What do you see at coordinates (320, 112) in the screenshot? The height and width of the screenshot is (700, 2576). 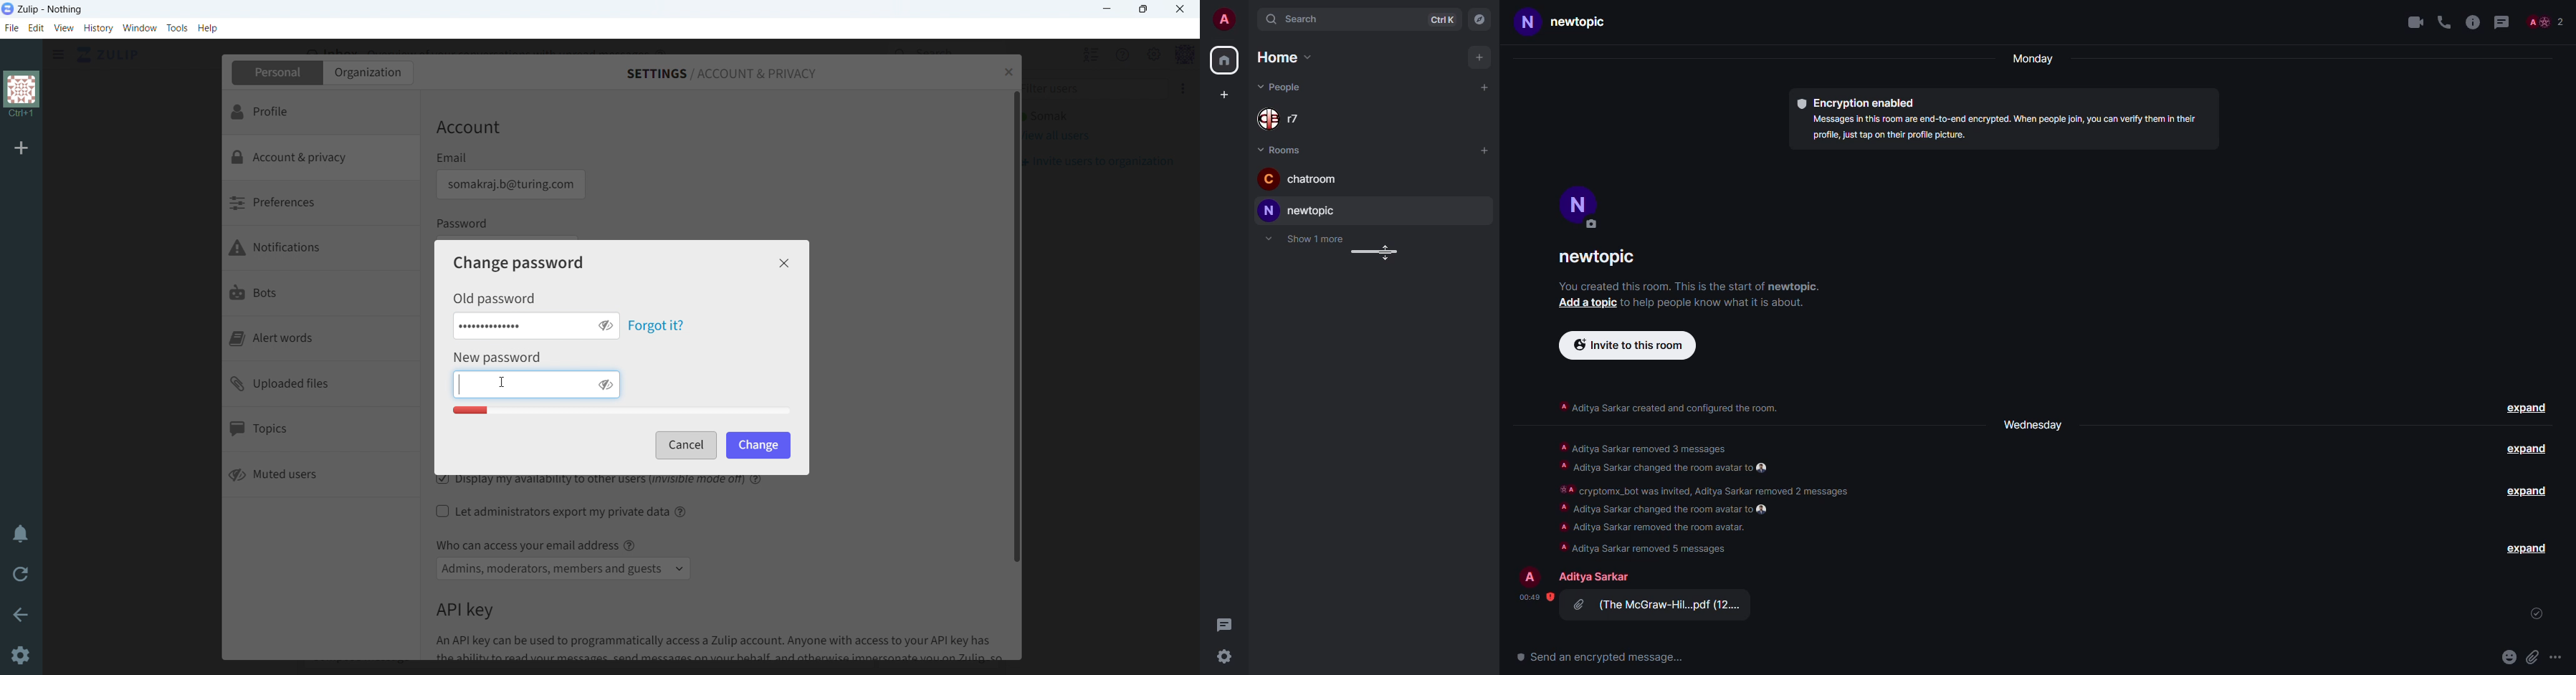 I see `profile` at bounding box center [320, 112].